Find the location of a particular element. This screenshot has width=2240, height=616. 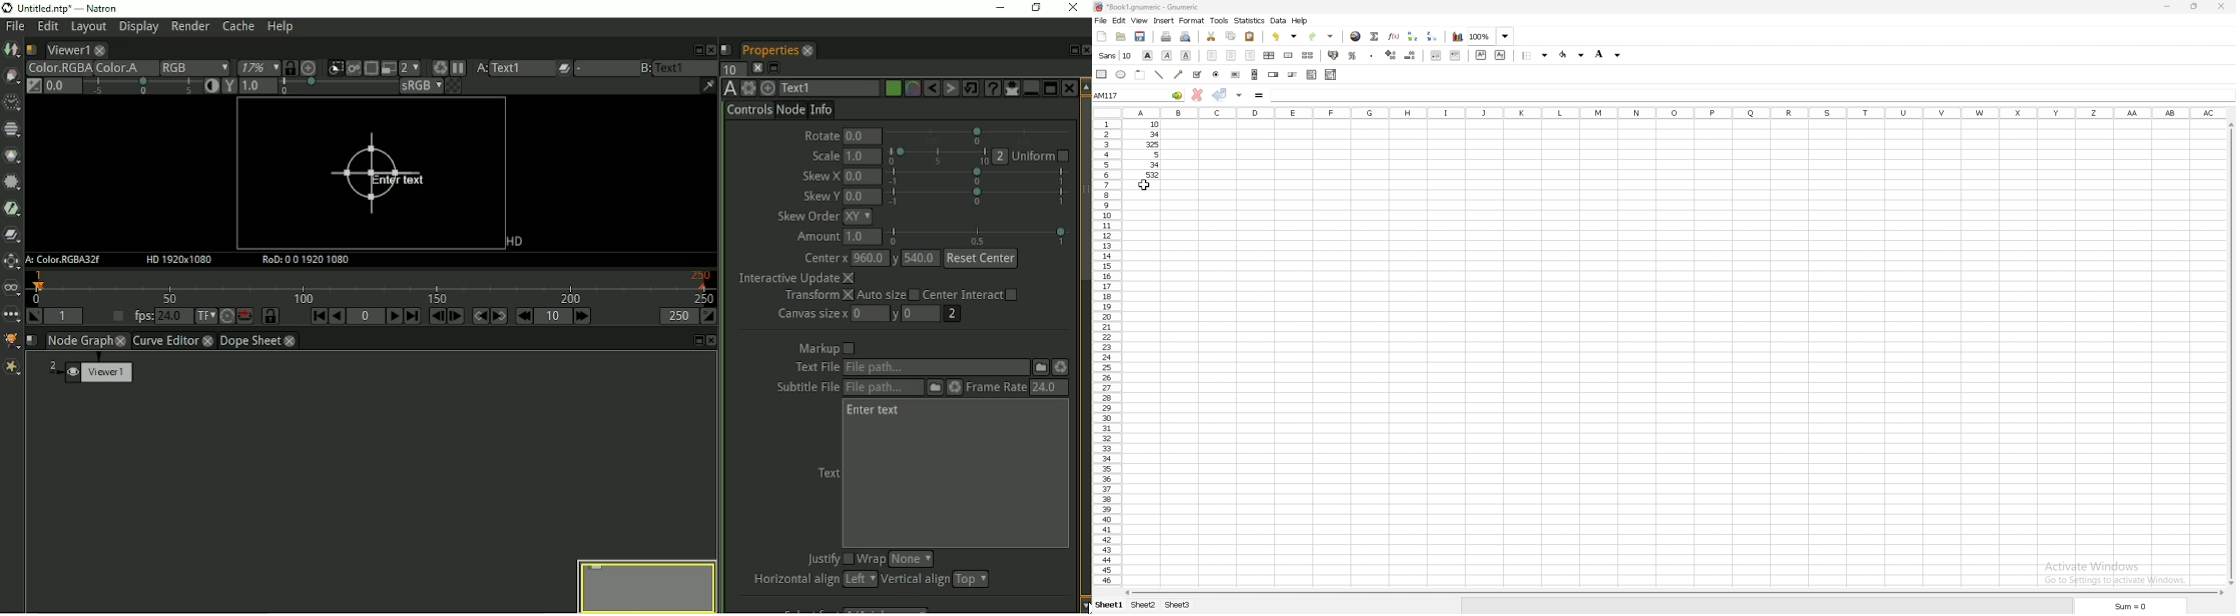

merge cells is located at coordinates (1289, 56).